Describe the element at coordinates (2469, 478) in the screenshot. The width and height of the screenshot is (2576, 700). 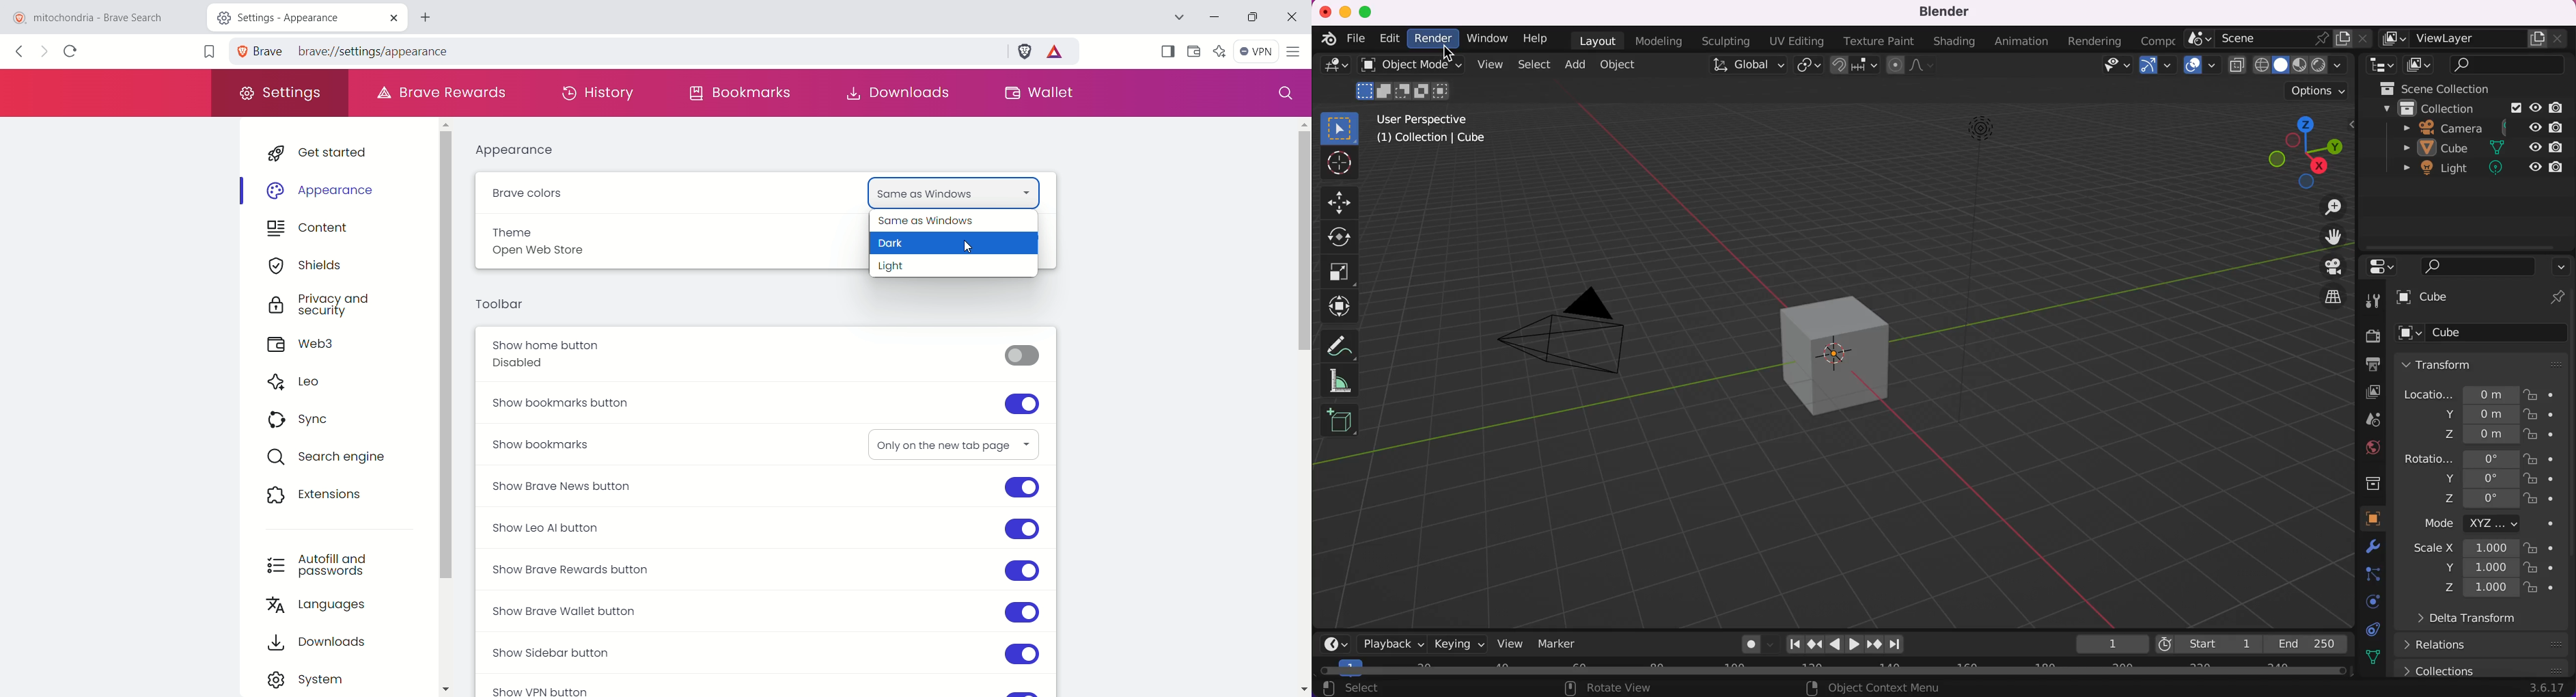
I see `y 0` at that location.